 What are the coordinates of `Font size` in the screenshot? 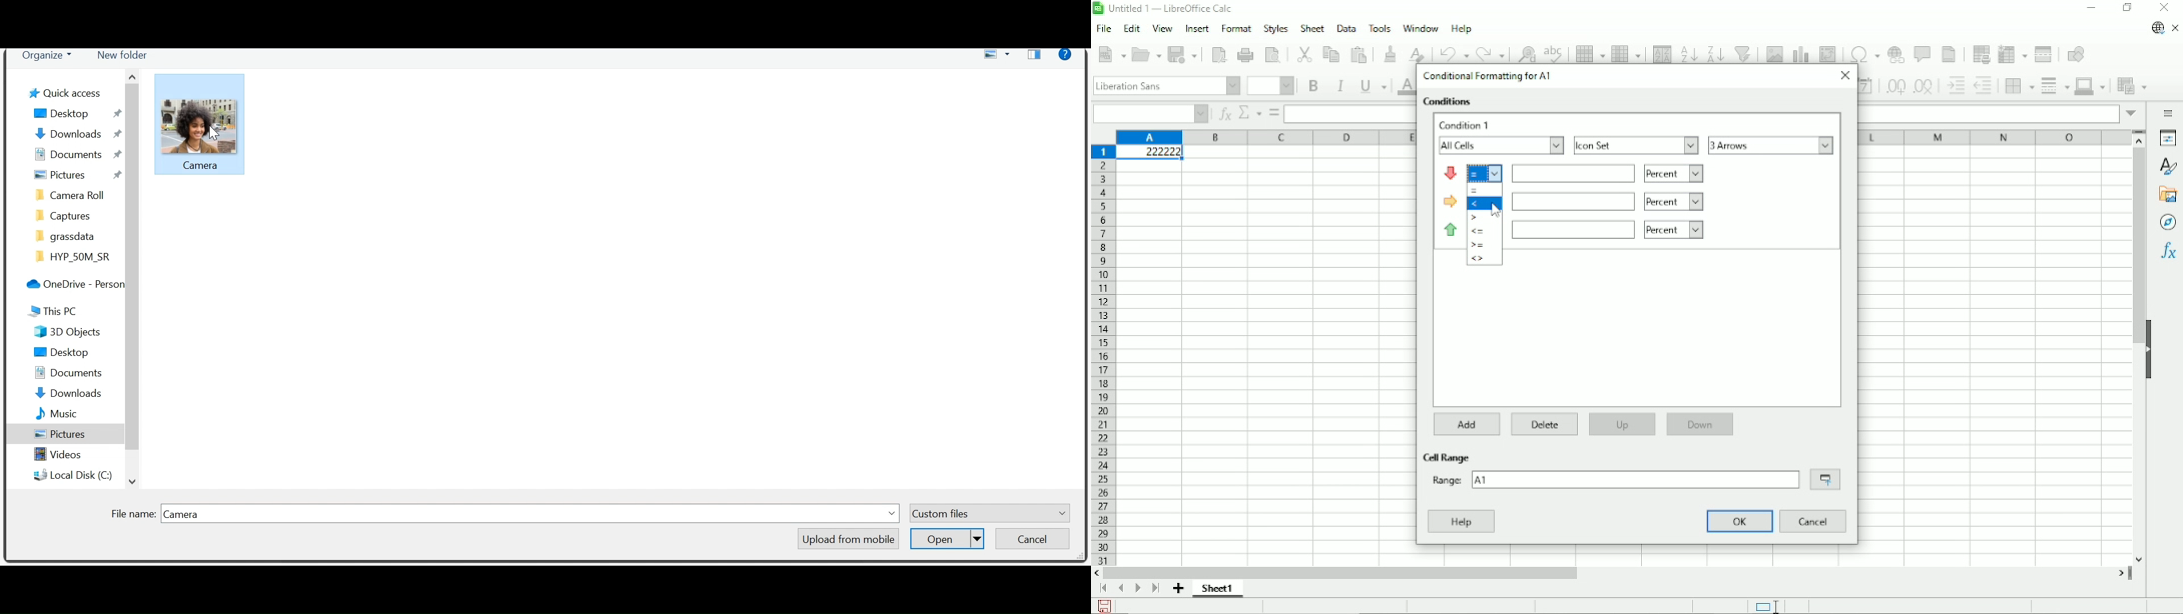 It's located at (1269, 86).